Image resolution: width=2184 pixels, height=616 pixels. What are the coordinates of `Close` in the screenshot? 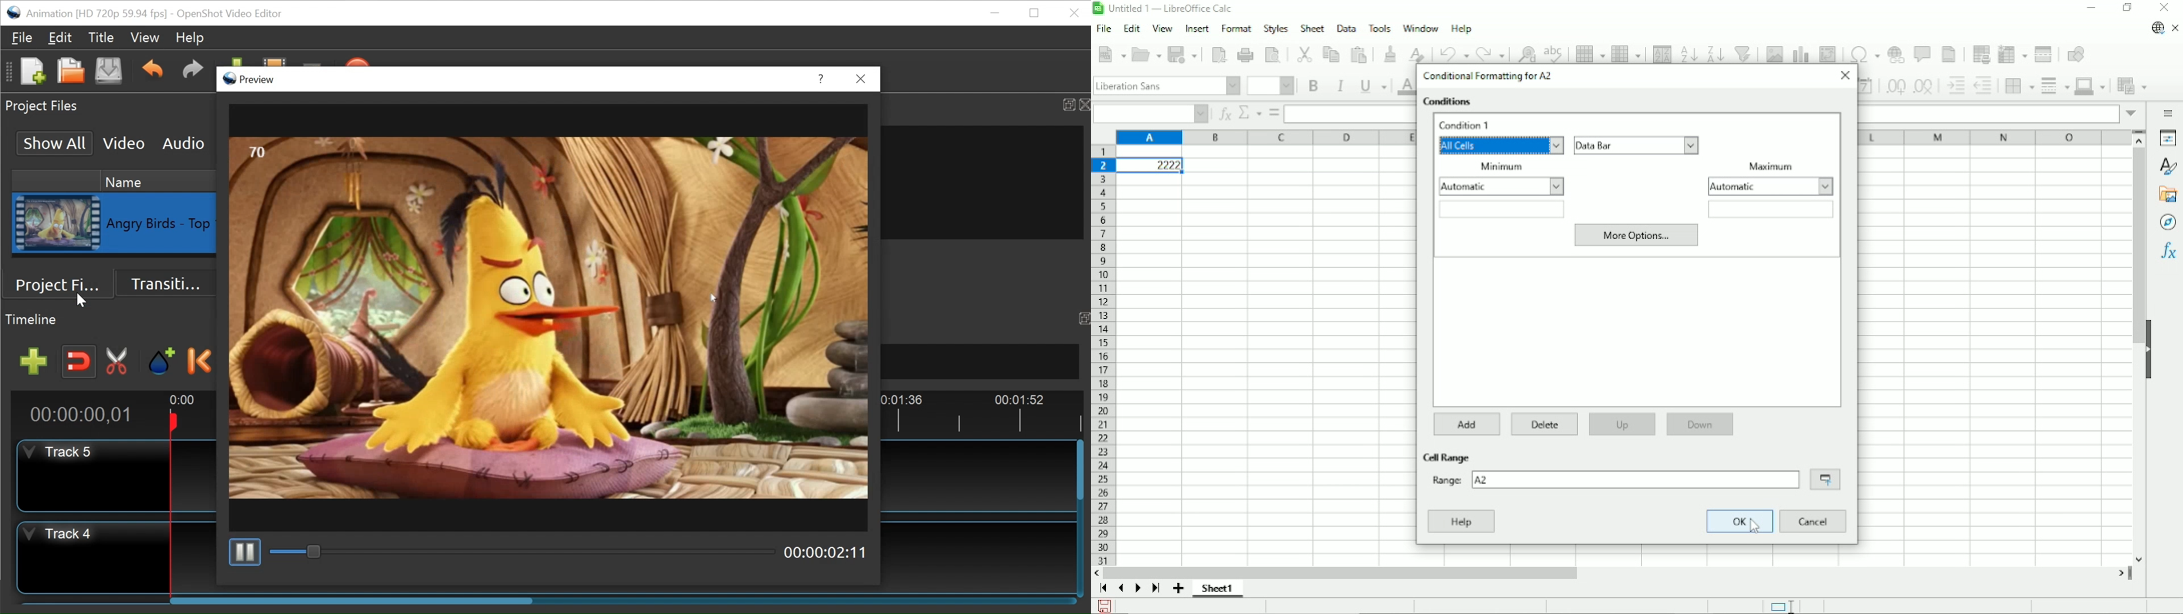 It's located at (2164, 8).